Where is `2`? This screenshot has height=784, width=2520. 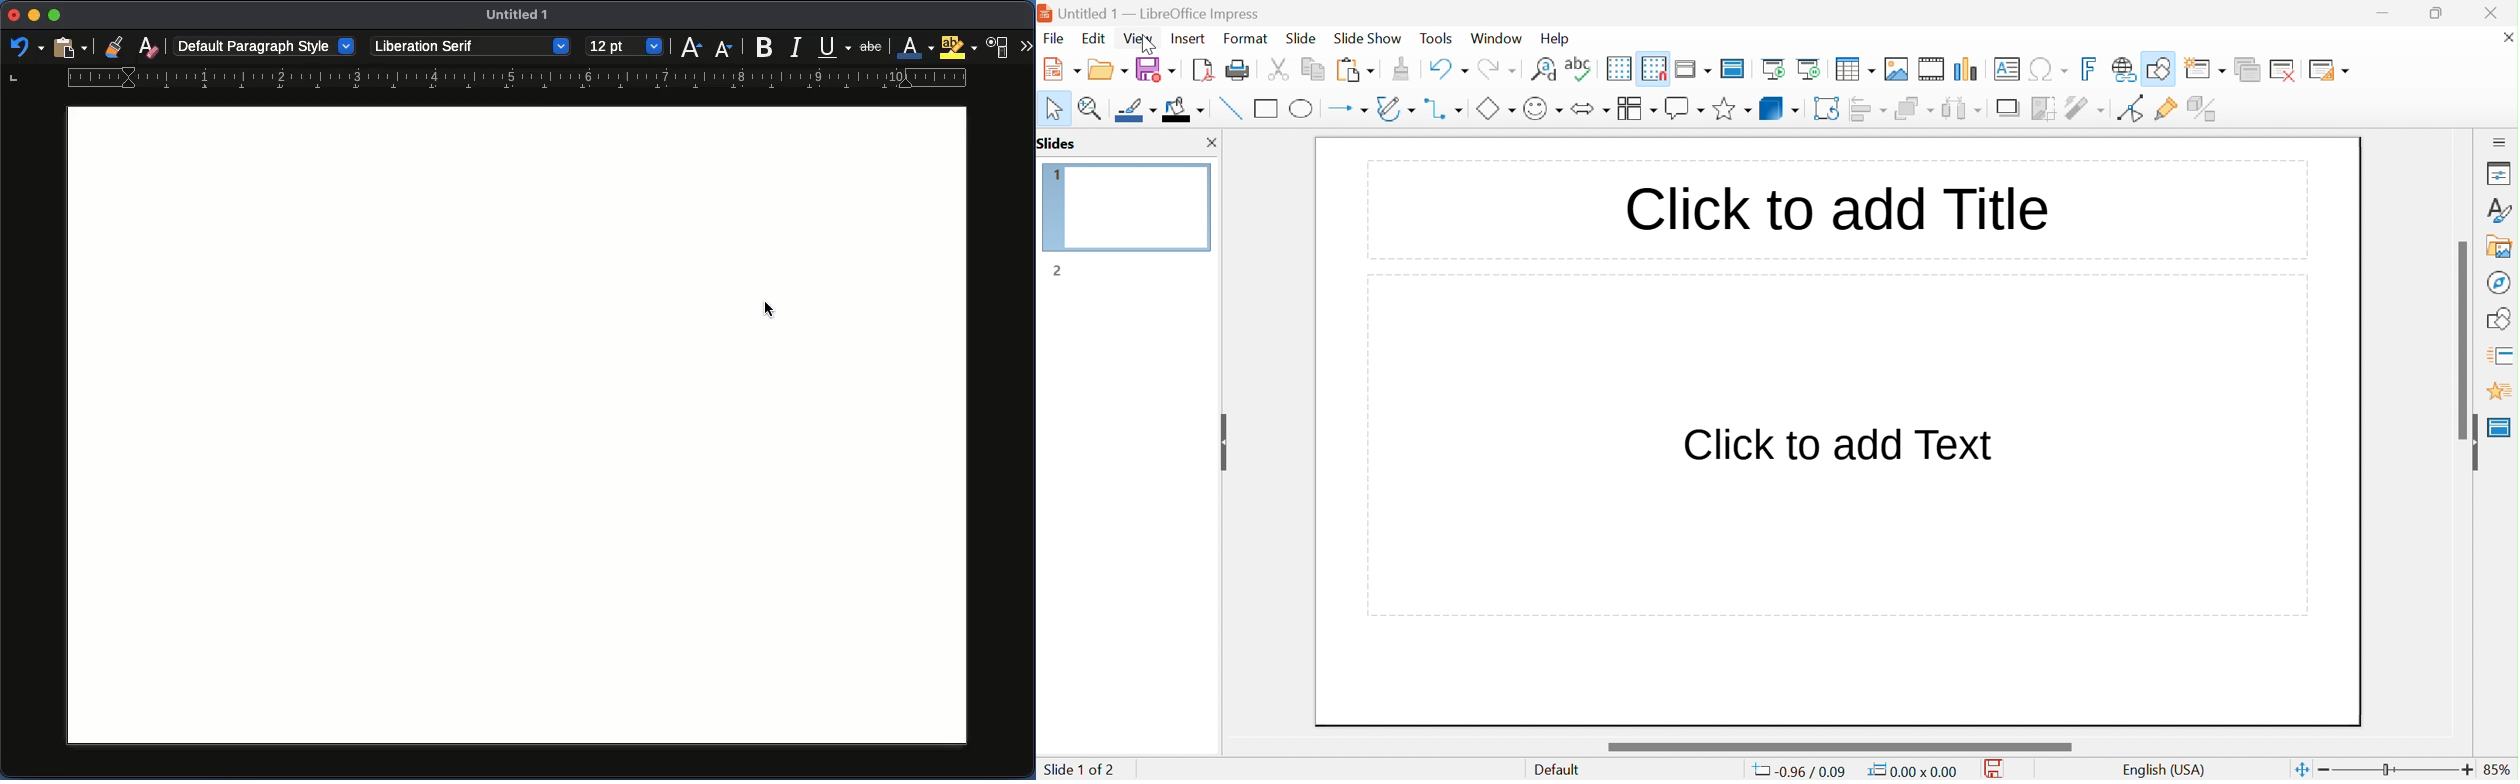
2 is located at coordinates (1057, 271).